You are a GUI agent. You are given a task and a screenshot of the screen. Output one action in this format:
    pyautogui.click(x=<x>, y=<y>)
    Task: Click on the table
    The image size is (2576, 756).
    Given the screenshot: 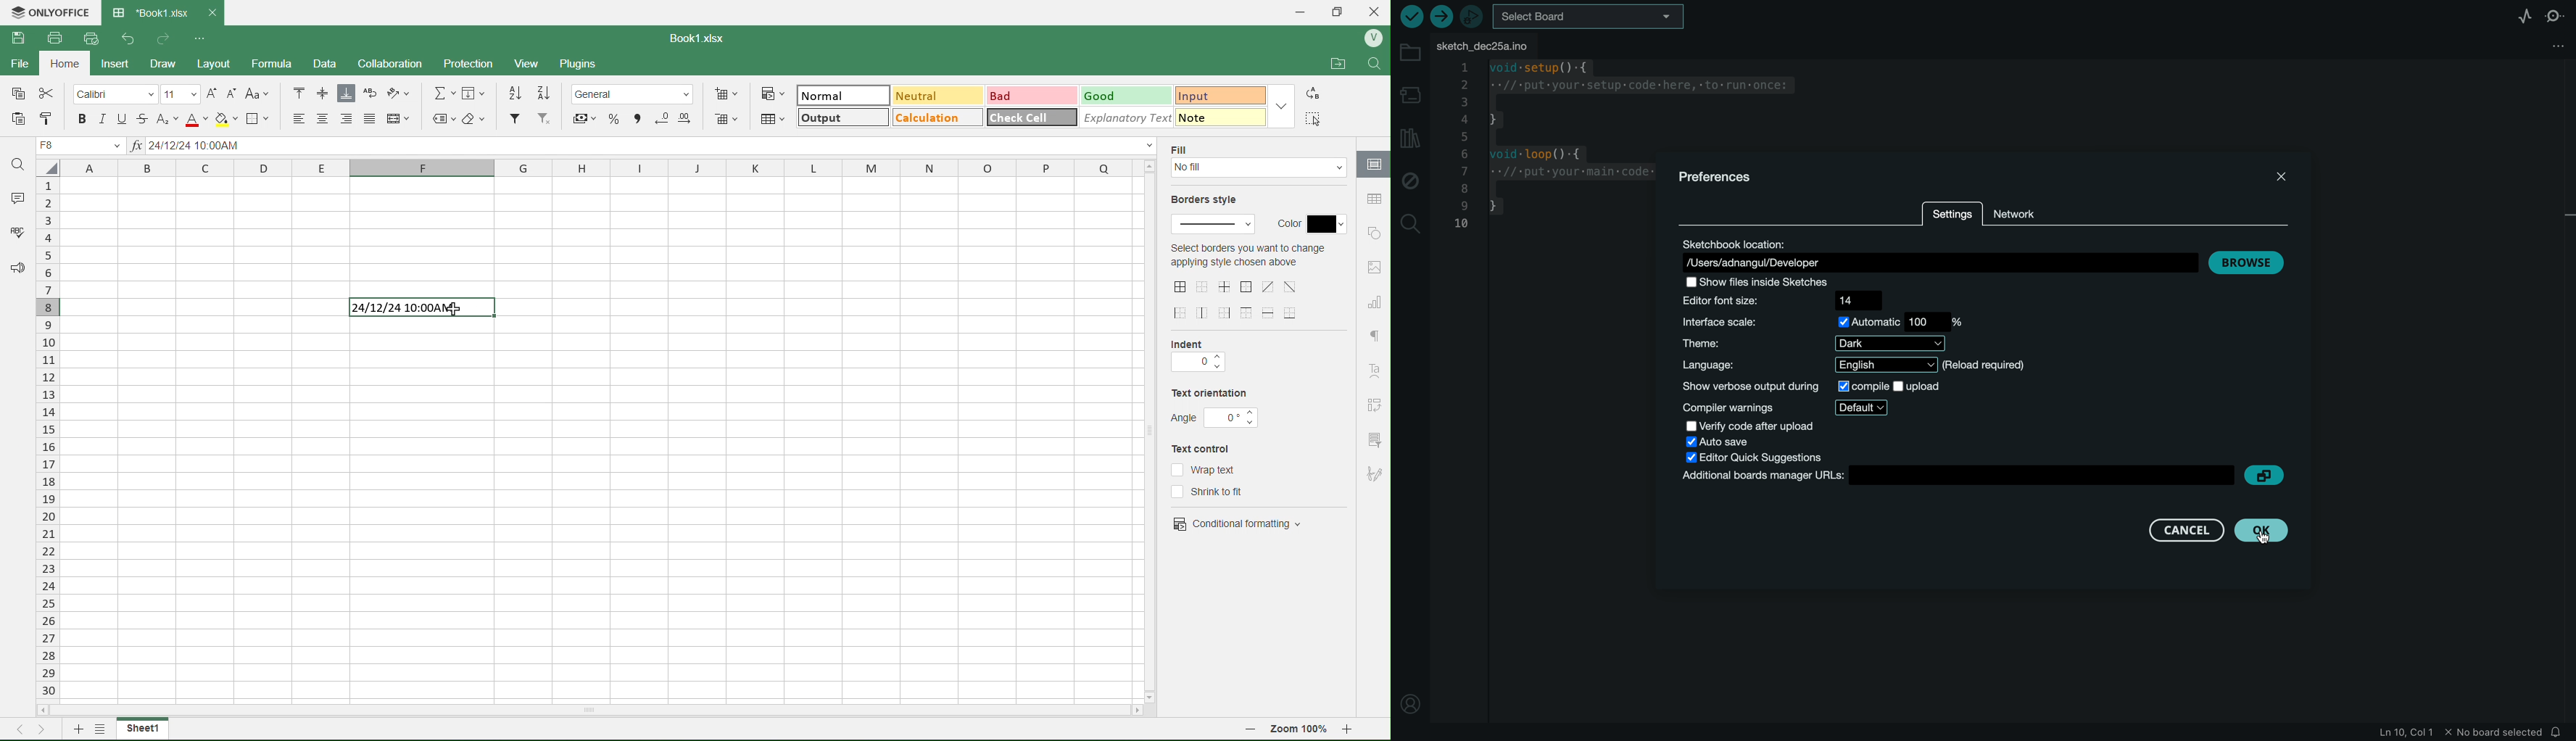 What is the action you would take?
    pyautogui.click(x=1372, y=199)
    